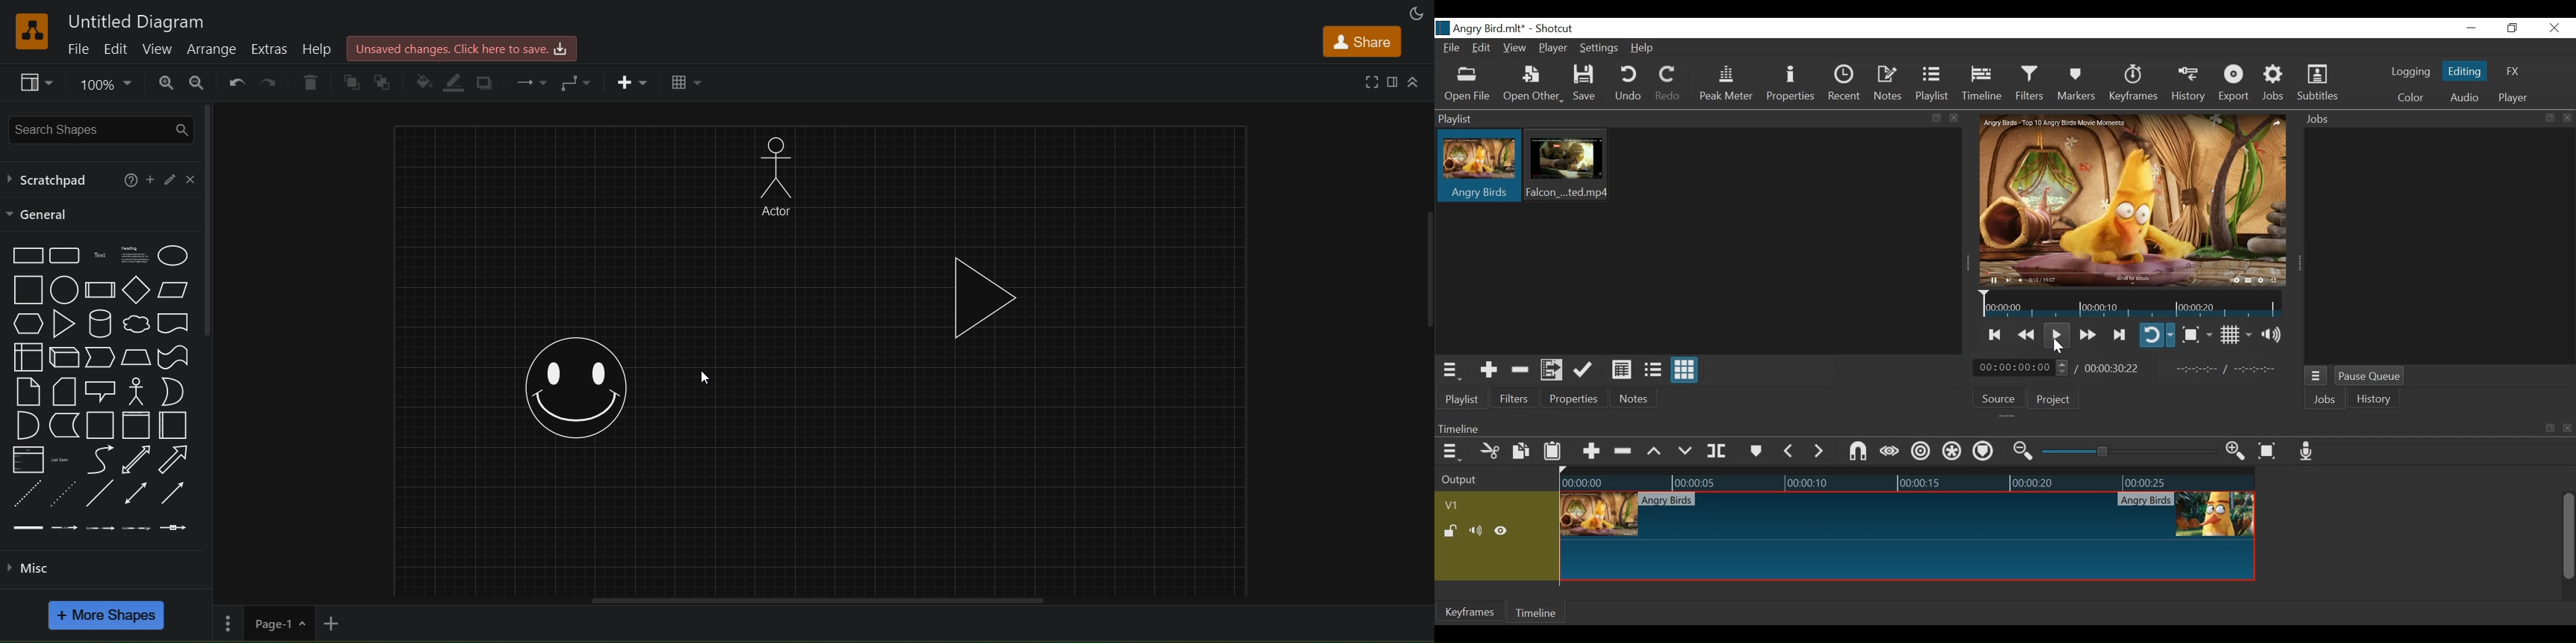 The image size is (2576, 644). Describe the element at coordinates (823, 600) in the screenshot. I see `horizontal scroll bar` at that location.